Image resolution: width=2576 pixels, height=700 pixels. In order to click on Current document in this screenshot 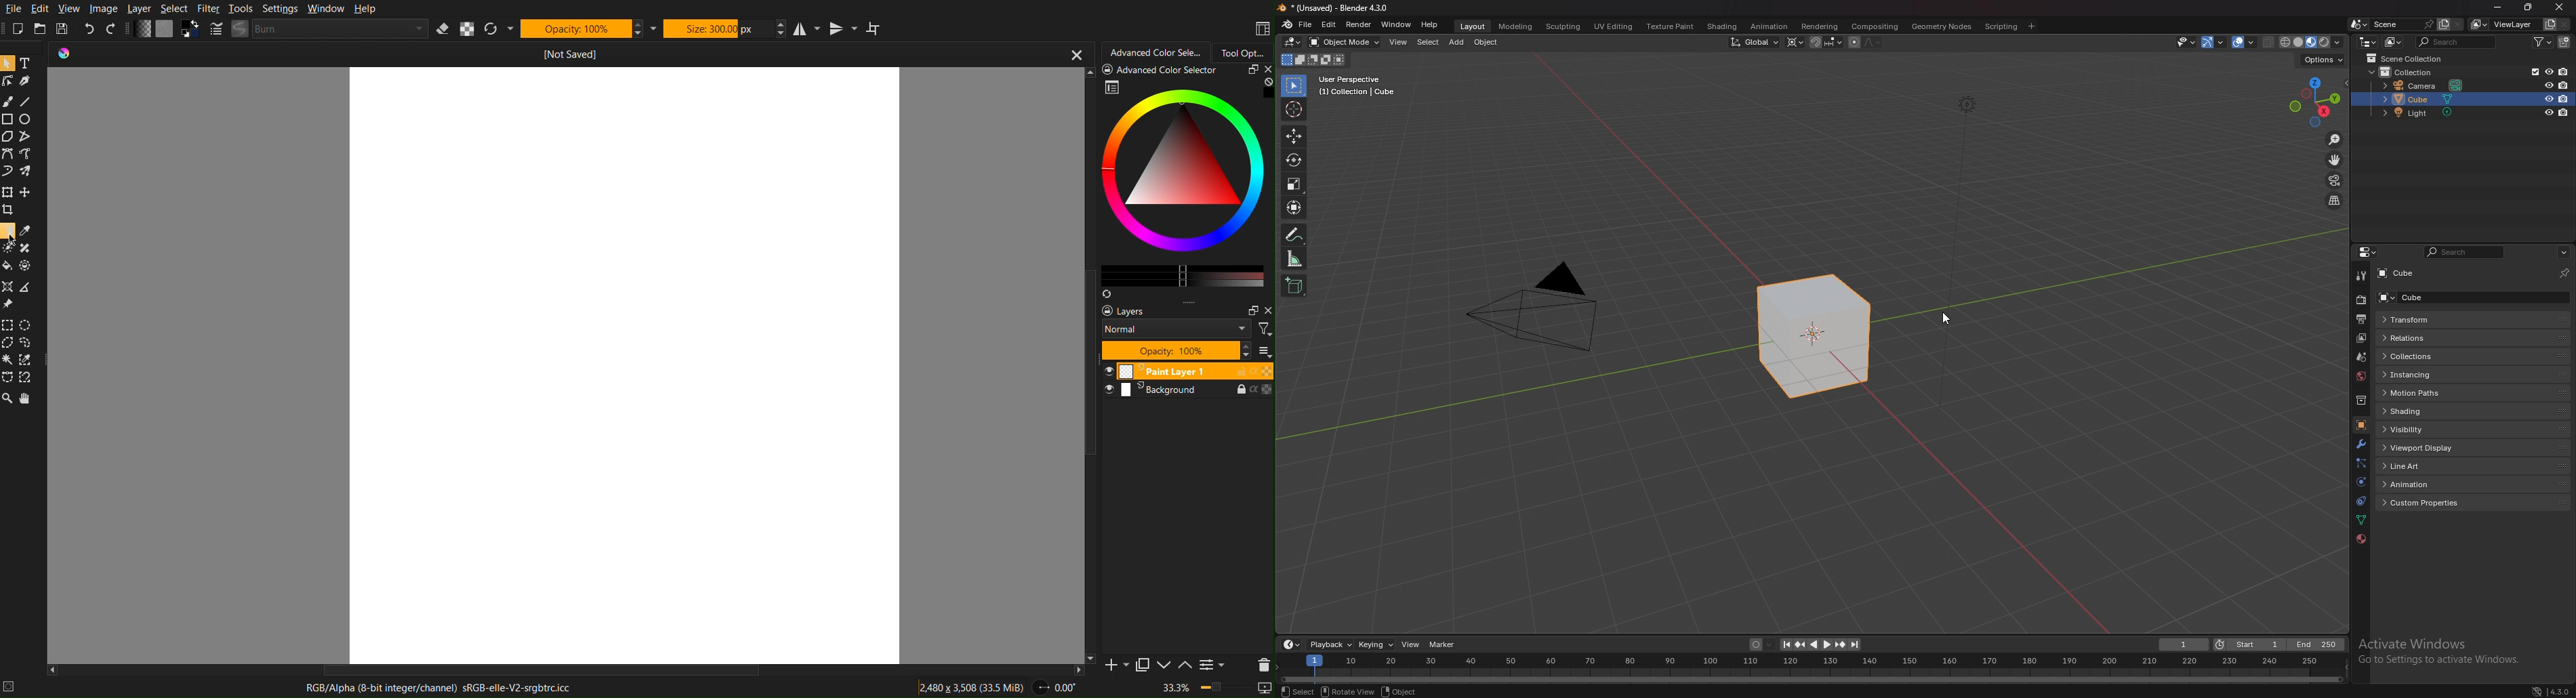, I will do `click(570, 55)`.